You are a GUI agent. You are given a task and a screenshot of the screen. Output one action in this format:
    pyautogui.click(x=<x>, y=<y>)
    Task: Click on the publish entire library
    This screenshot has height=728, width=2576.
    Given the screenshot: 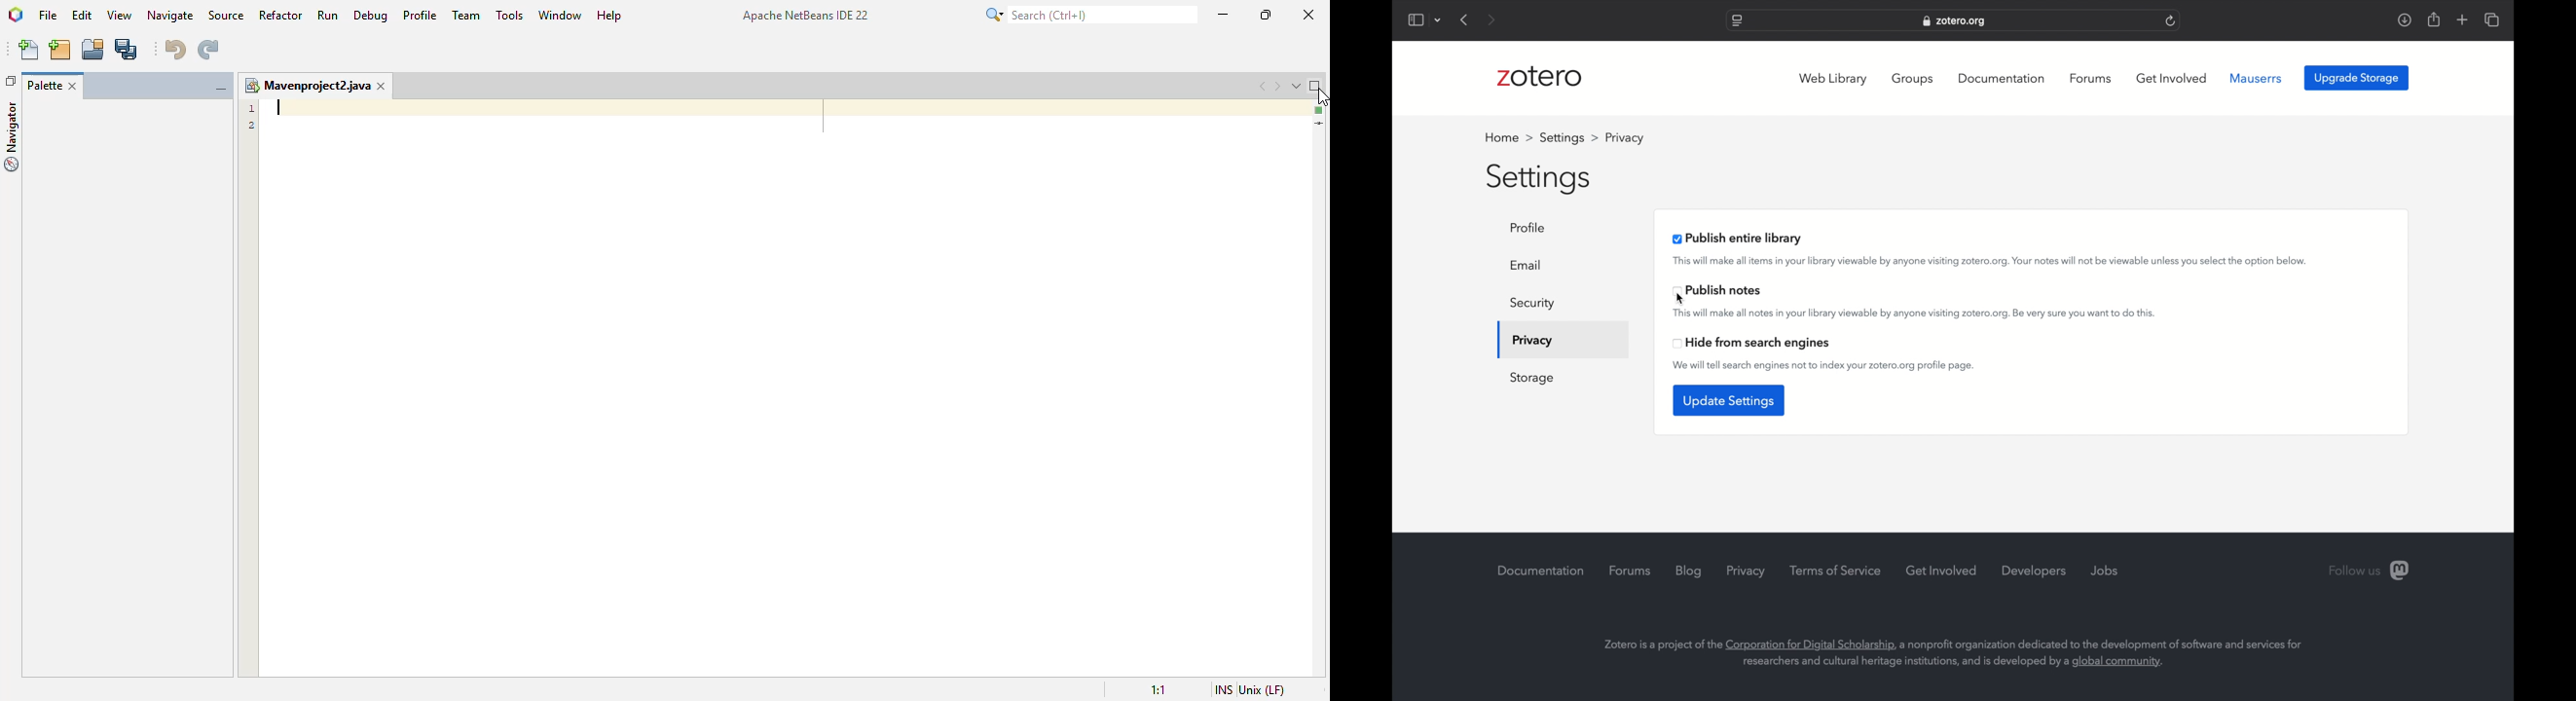 What is the action you would take?
    pyautogui.click(x=1737, y=238)
    